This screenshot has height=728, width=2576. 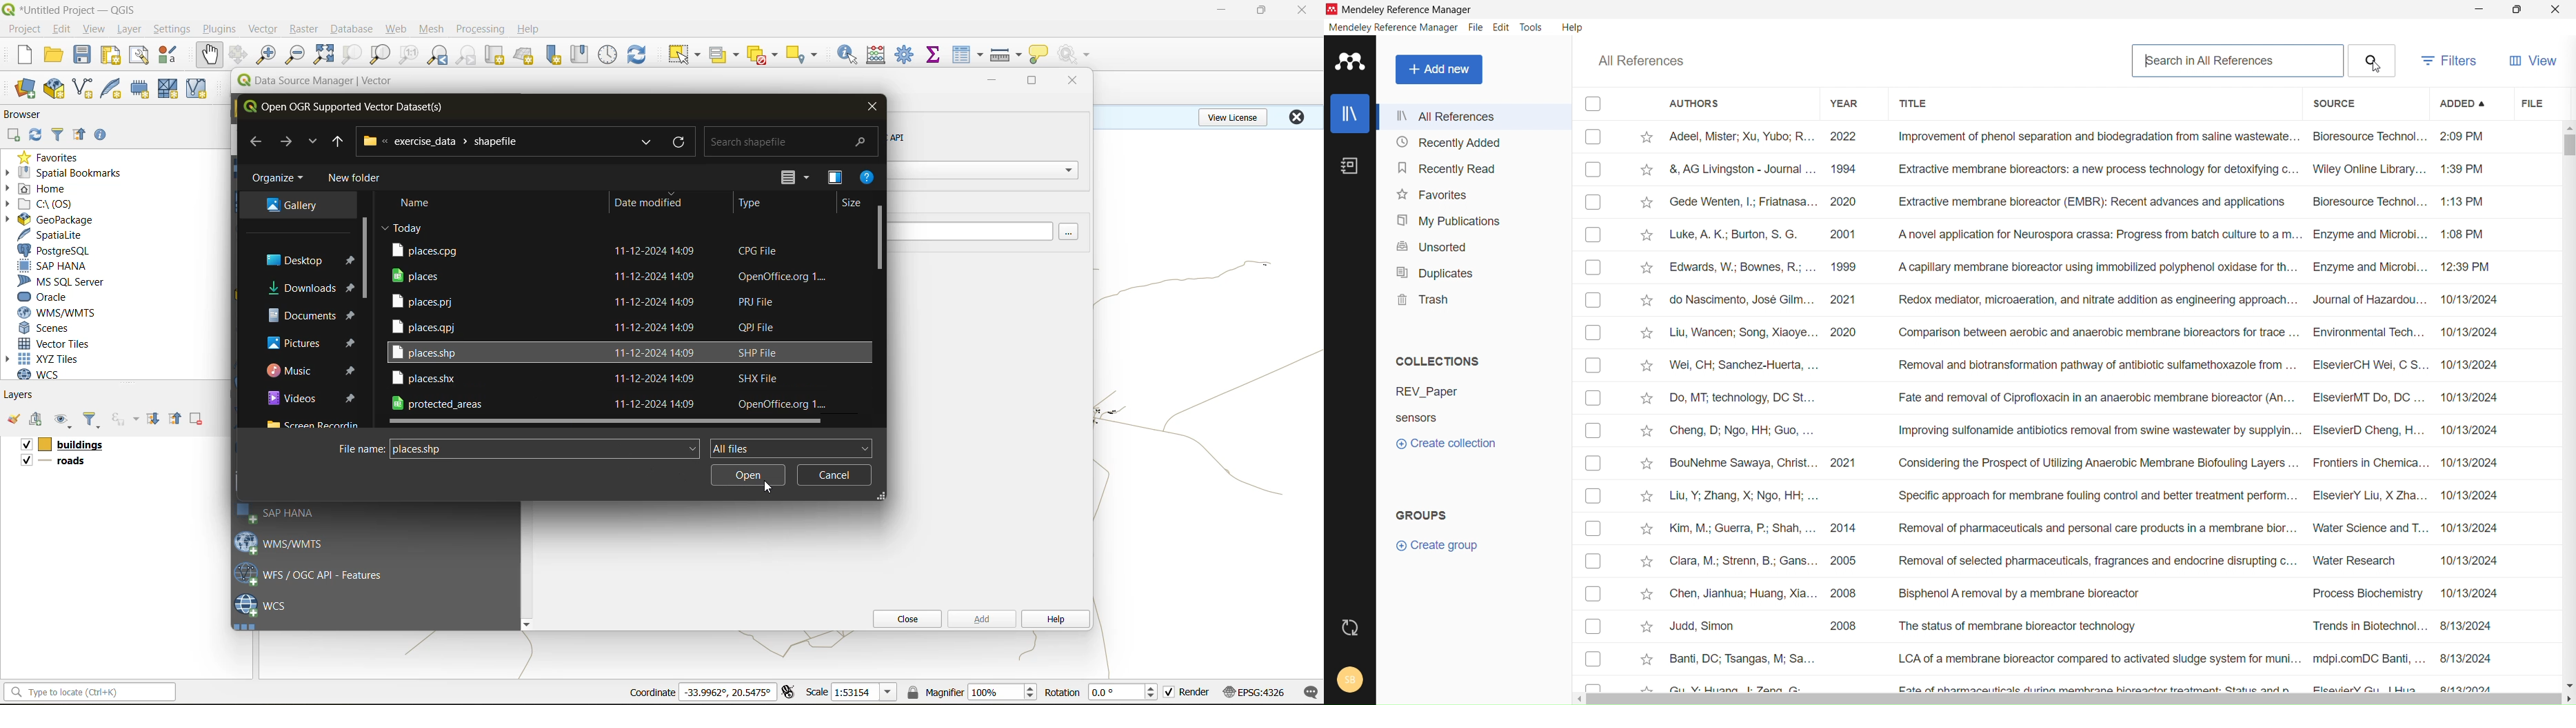 What do you see at coordinates (2472, 103) in the screenshot?
I see `added` at bounding box center [2472, 103].